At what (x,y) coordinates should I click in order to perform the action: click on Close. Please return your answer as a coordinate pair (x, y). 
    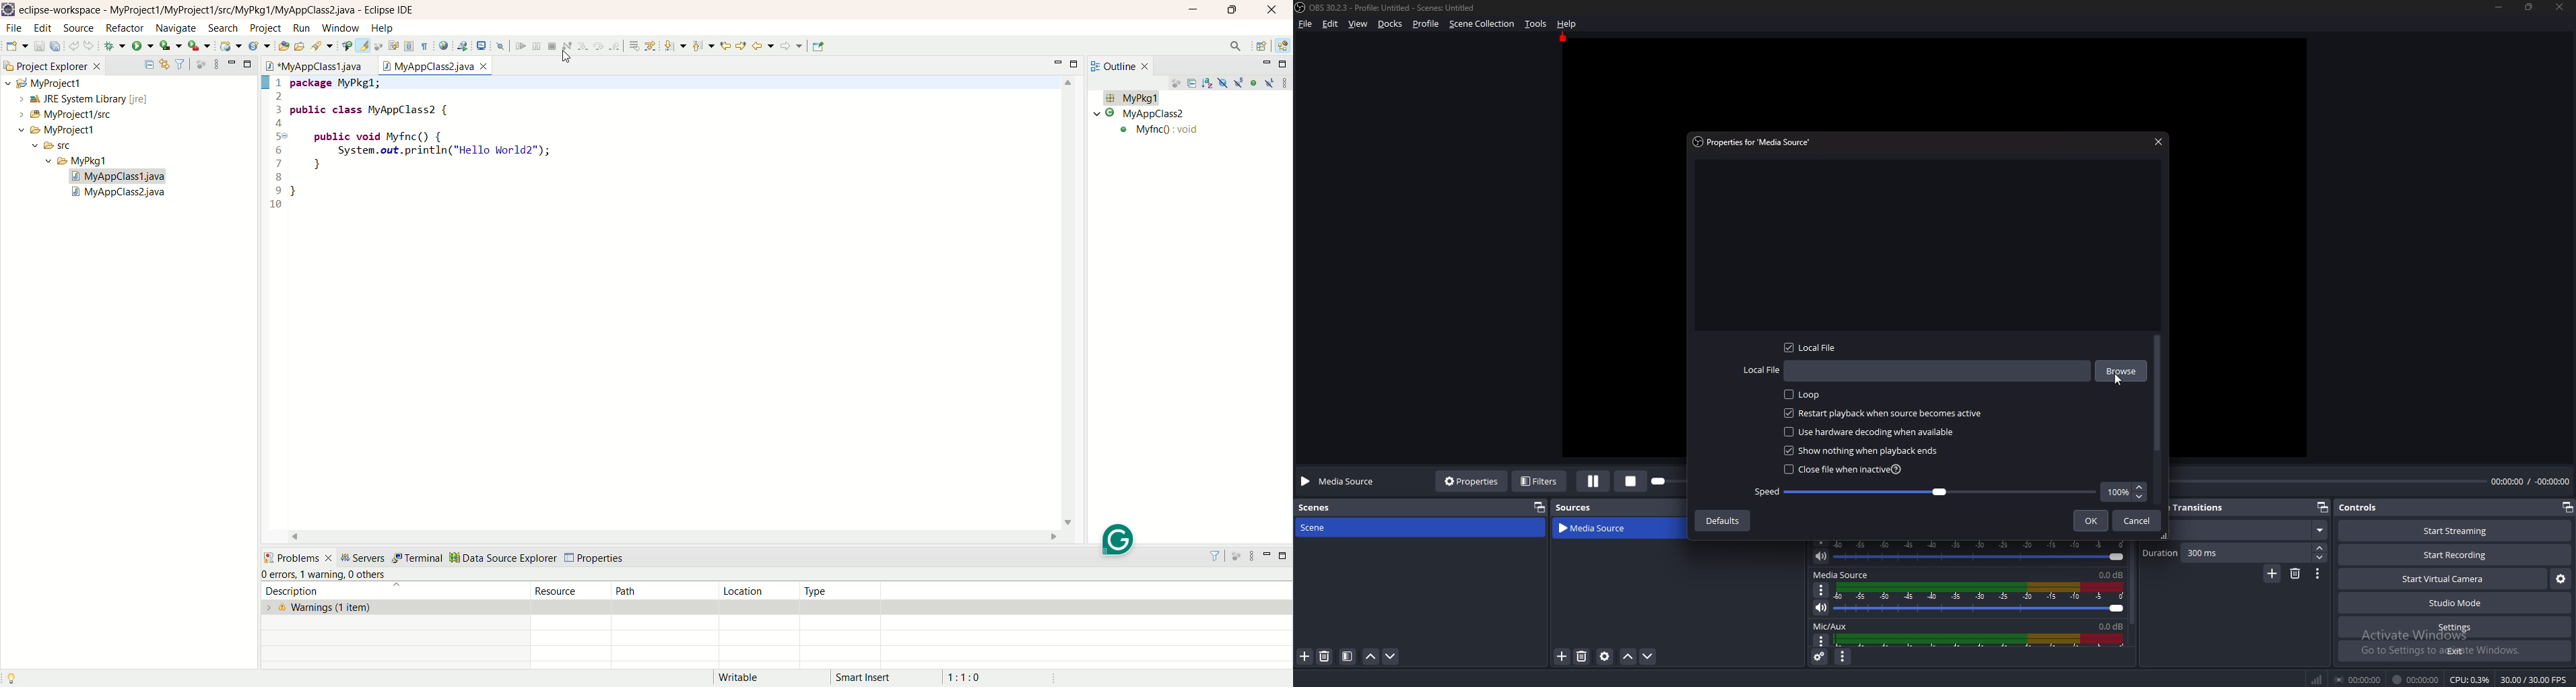
    Looking at the image, I should click on (2157, 141).